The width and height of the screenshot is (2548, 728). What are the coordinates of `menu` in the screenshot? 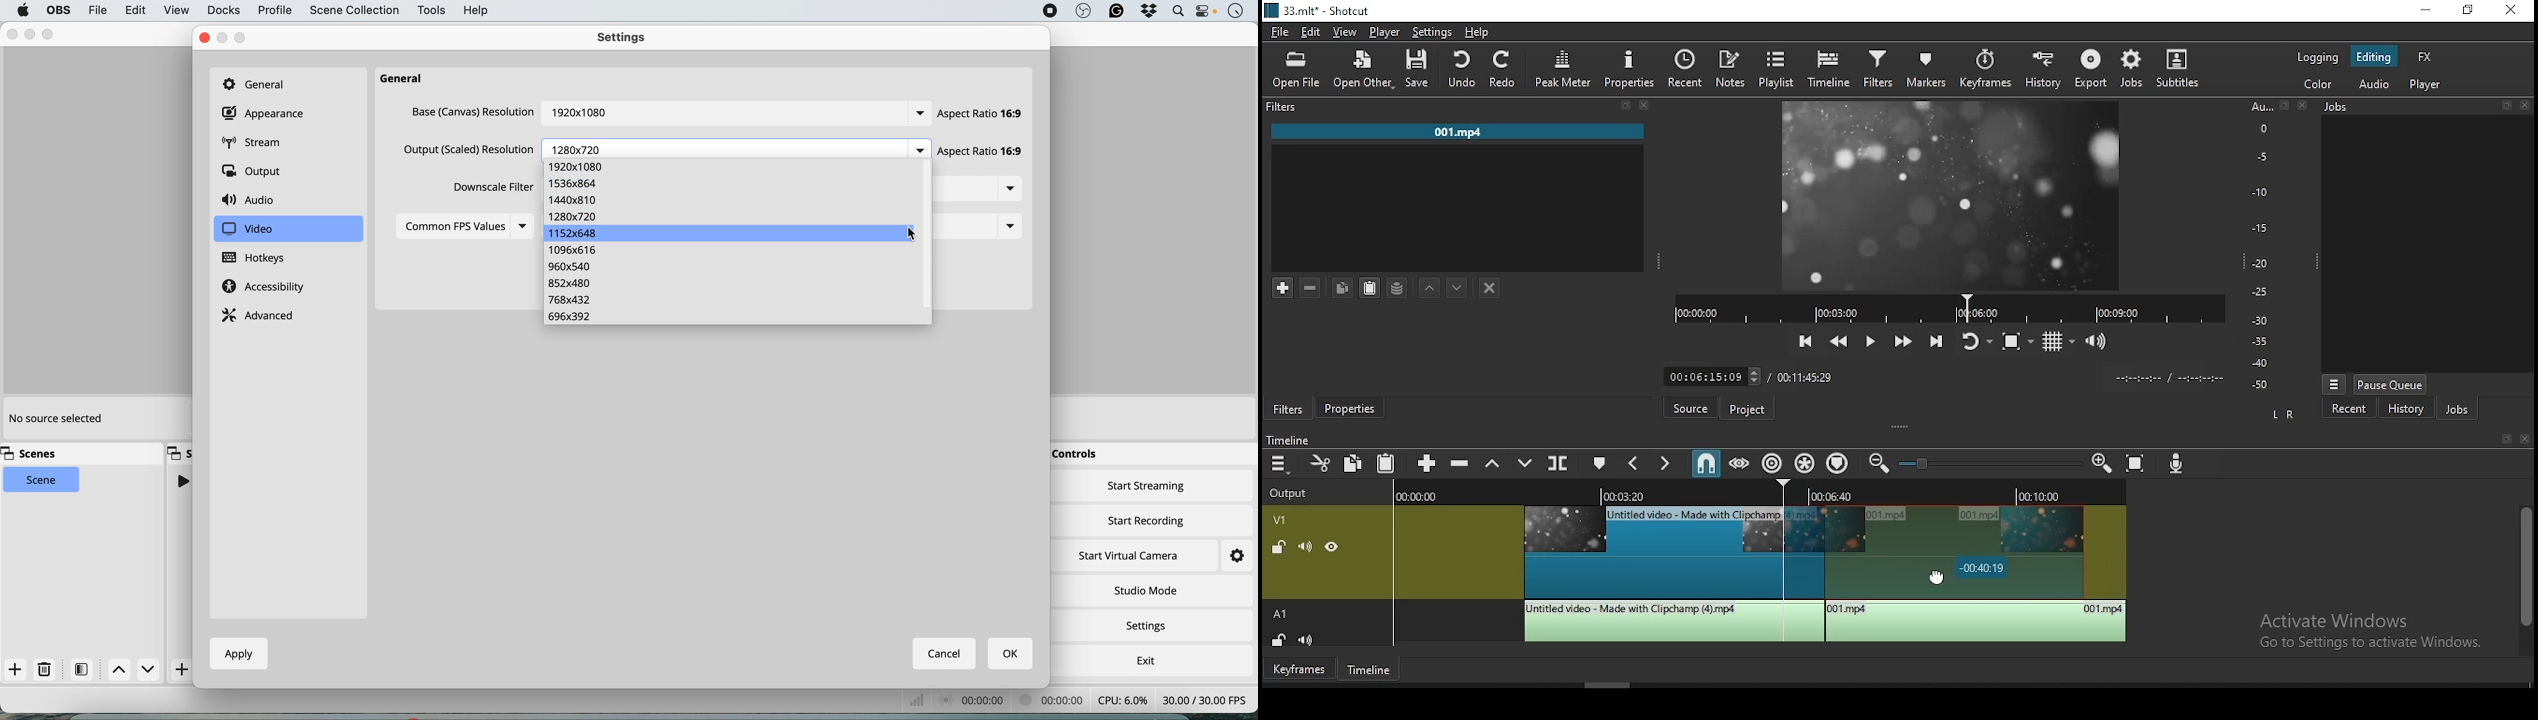 It's located at (1281, 465).